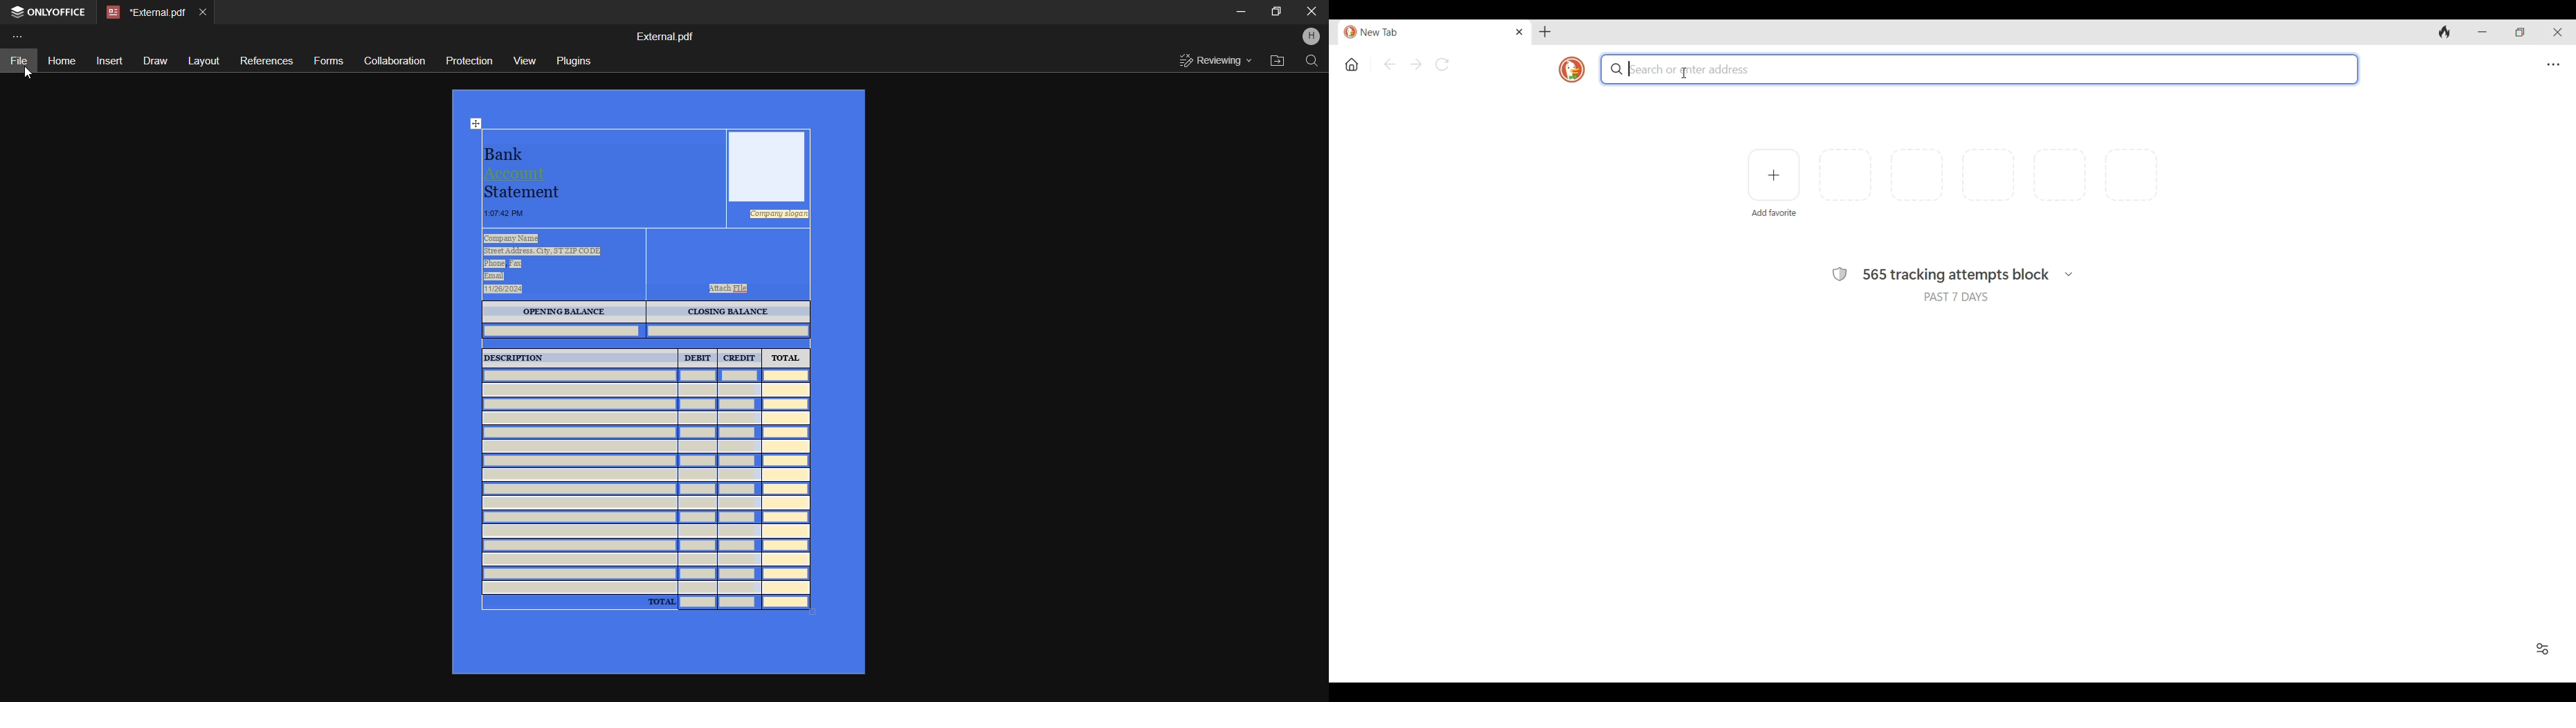 Image resolution: width=2576 pixels, height=728 pixels. Describe the element at coordinates (2553, 65) in the screenshot. I see `Browser settings` at that location.